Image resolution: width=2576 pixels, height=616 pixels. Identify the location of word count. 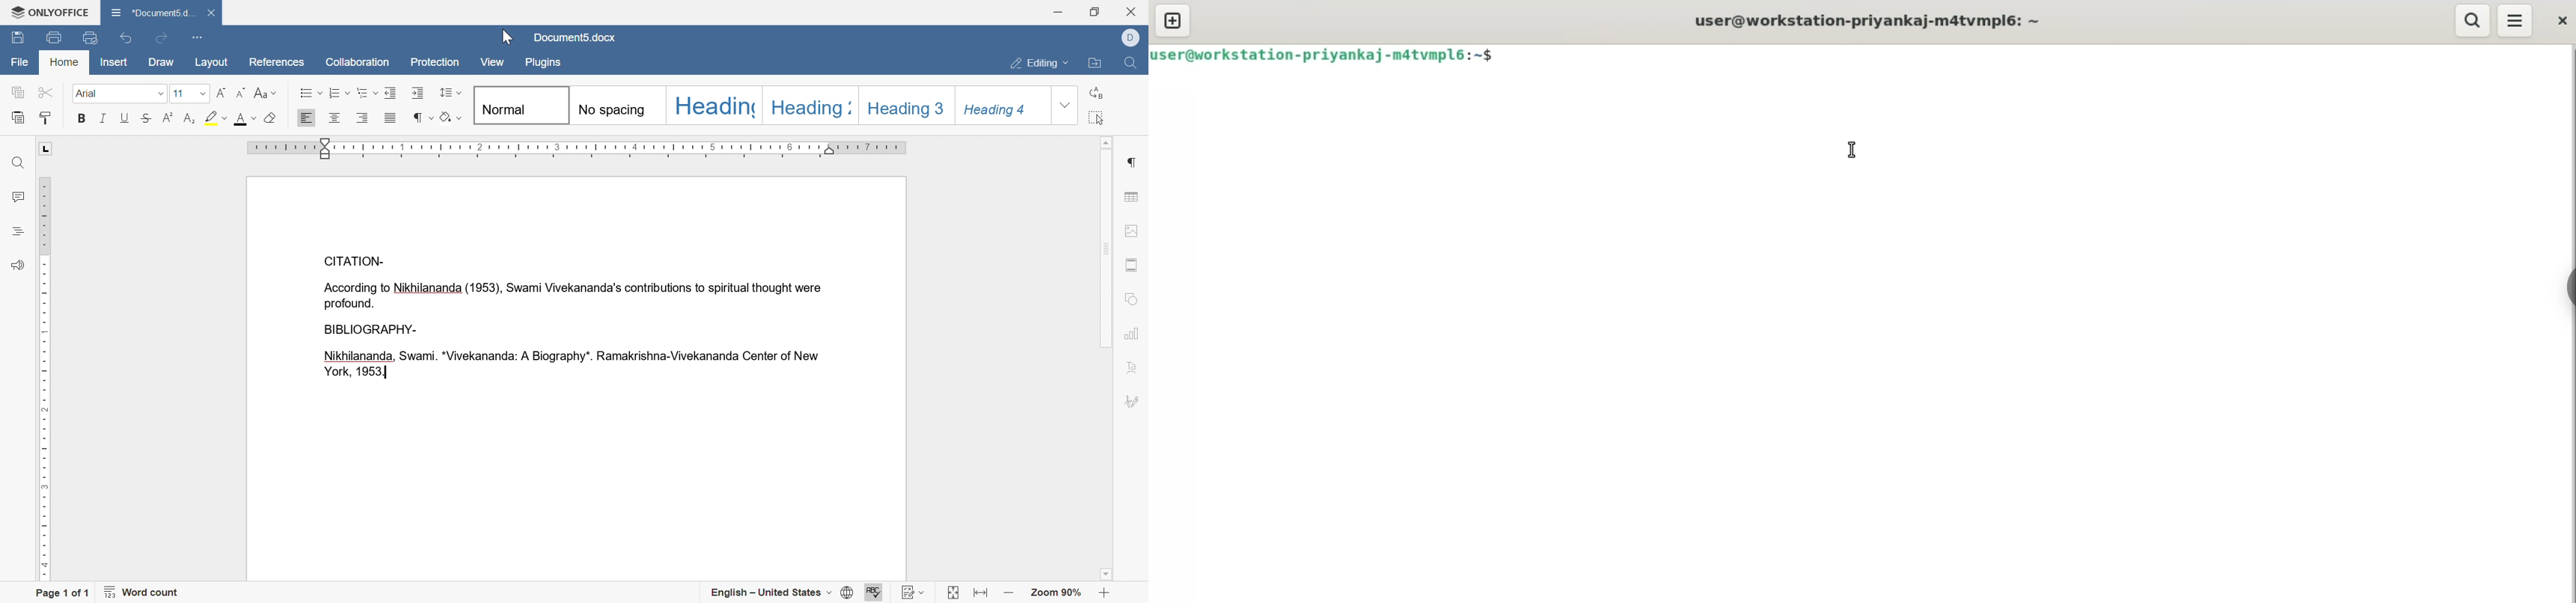
(142, 593).